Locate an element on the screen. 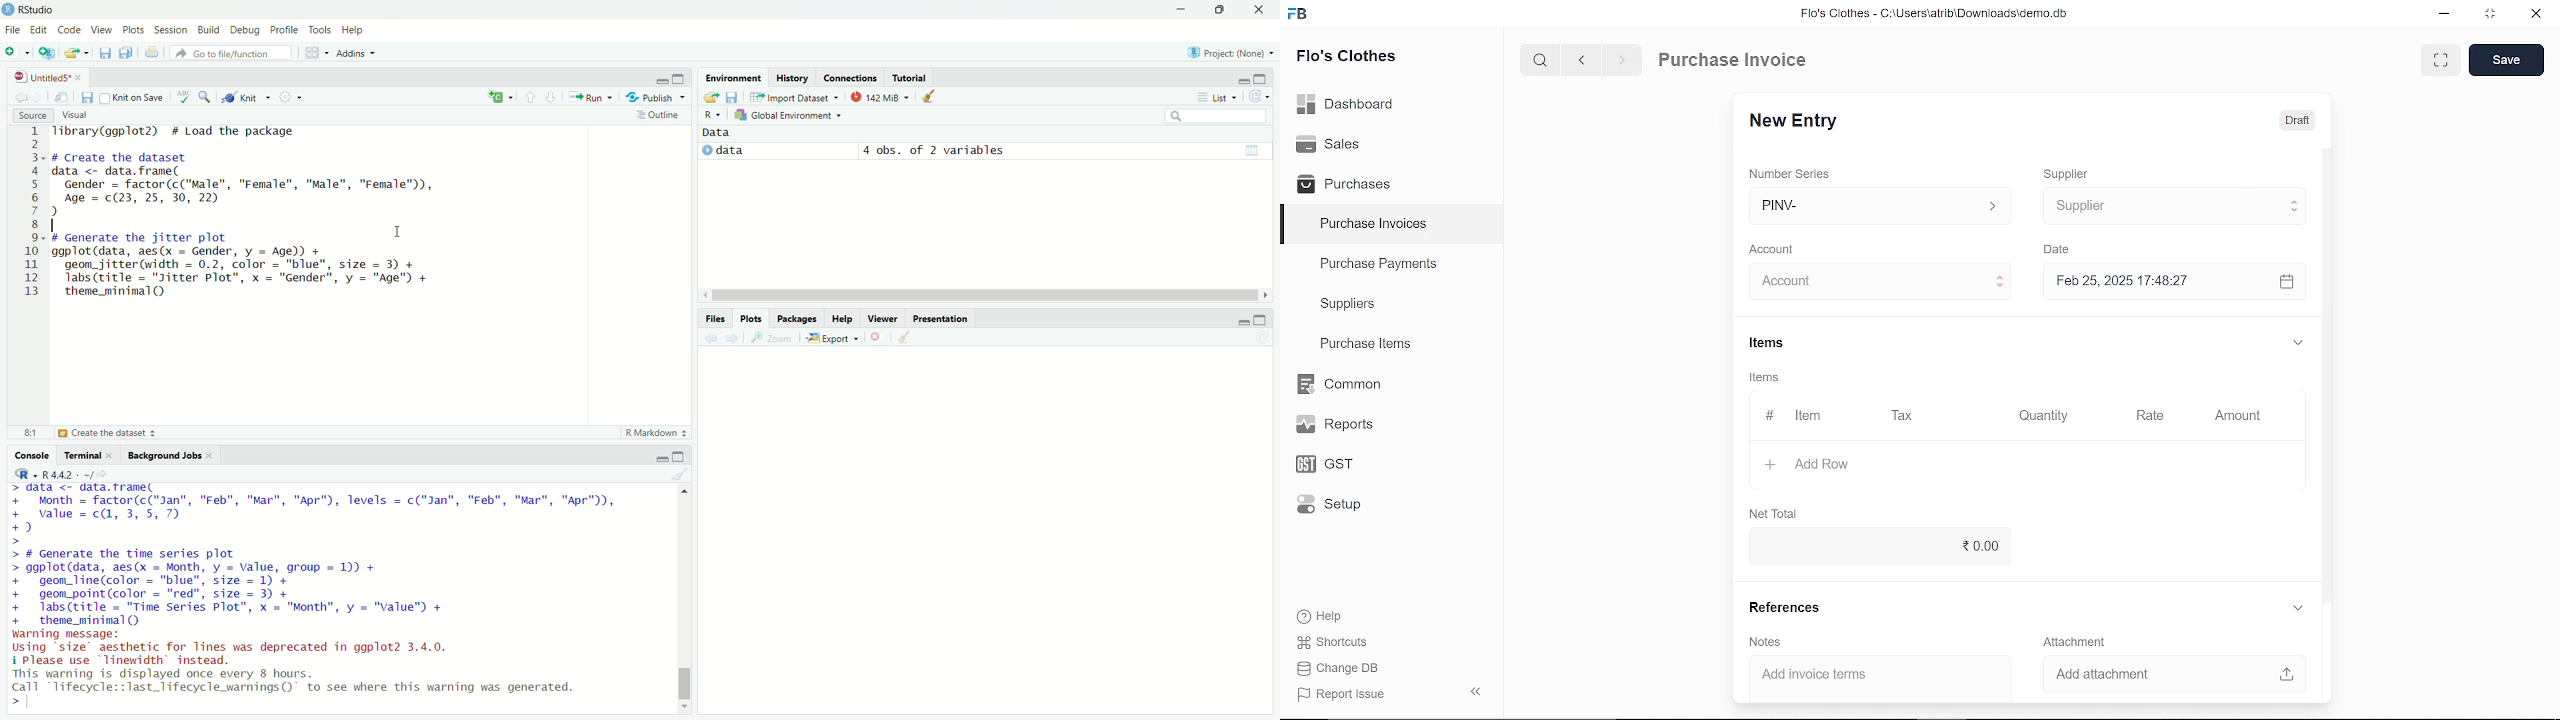  view the current working directory is located at coordinates (108, 474).